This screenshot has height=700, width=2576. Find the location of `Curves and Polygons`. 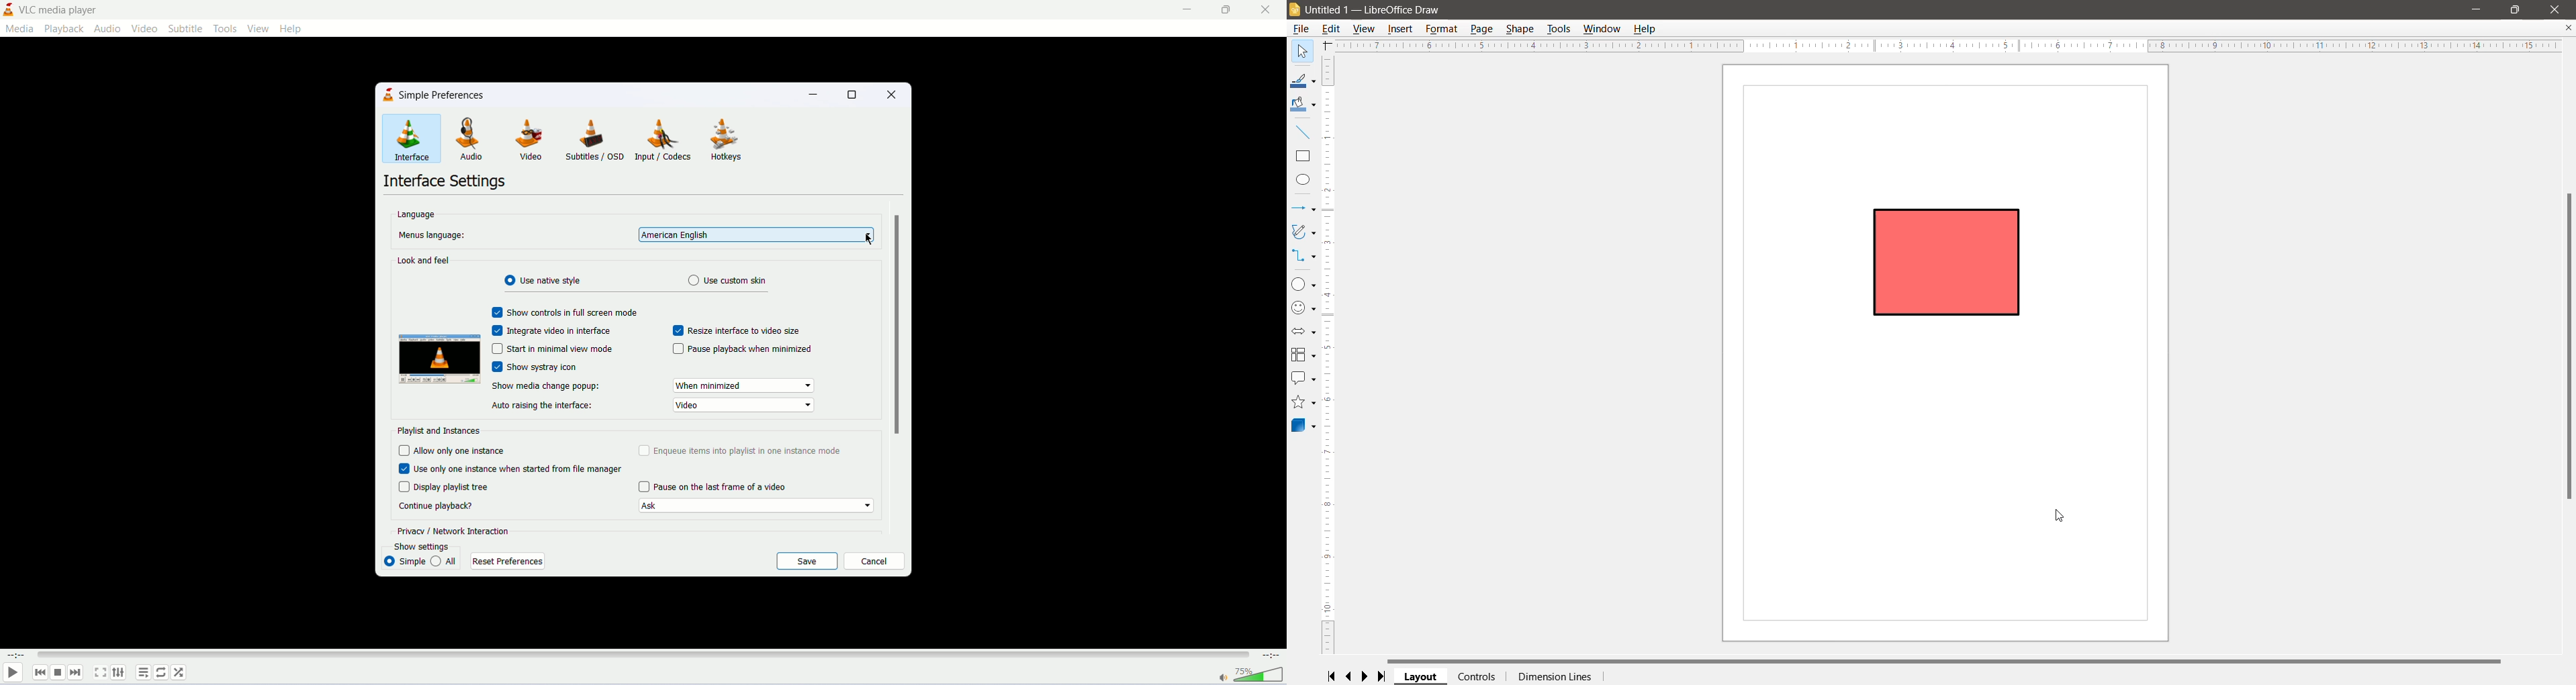

Curves and Polygons is located at coordinates (1303, 231).